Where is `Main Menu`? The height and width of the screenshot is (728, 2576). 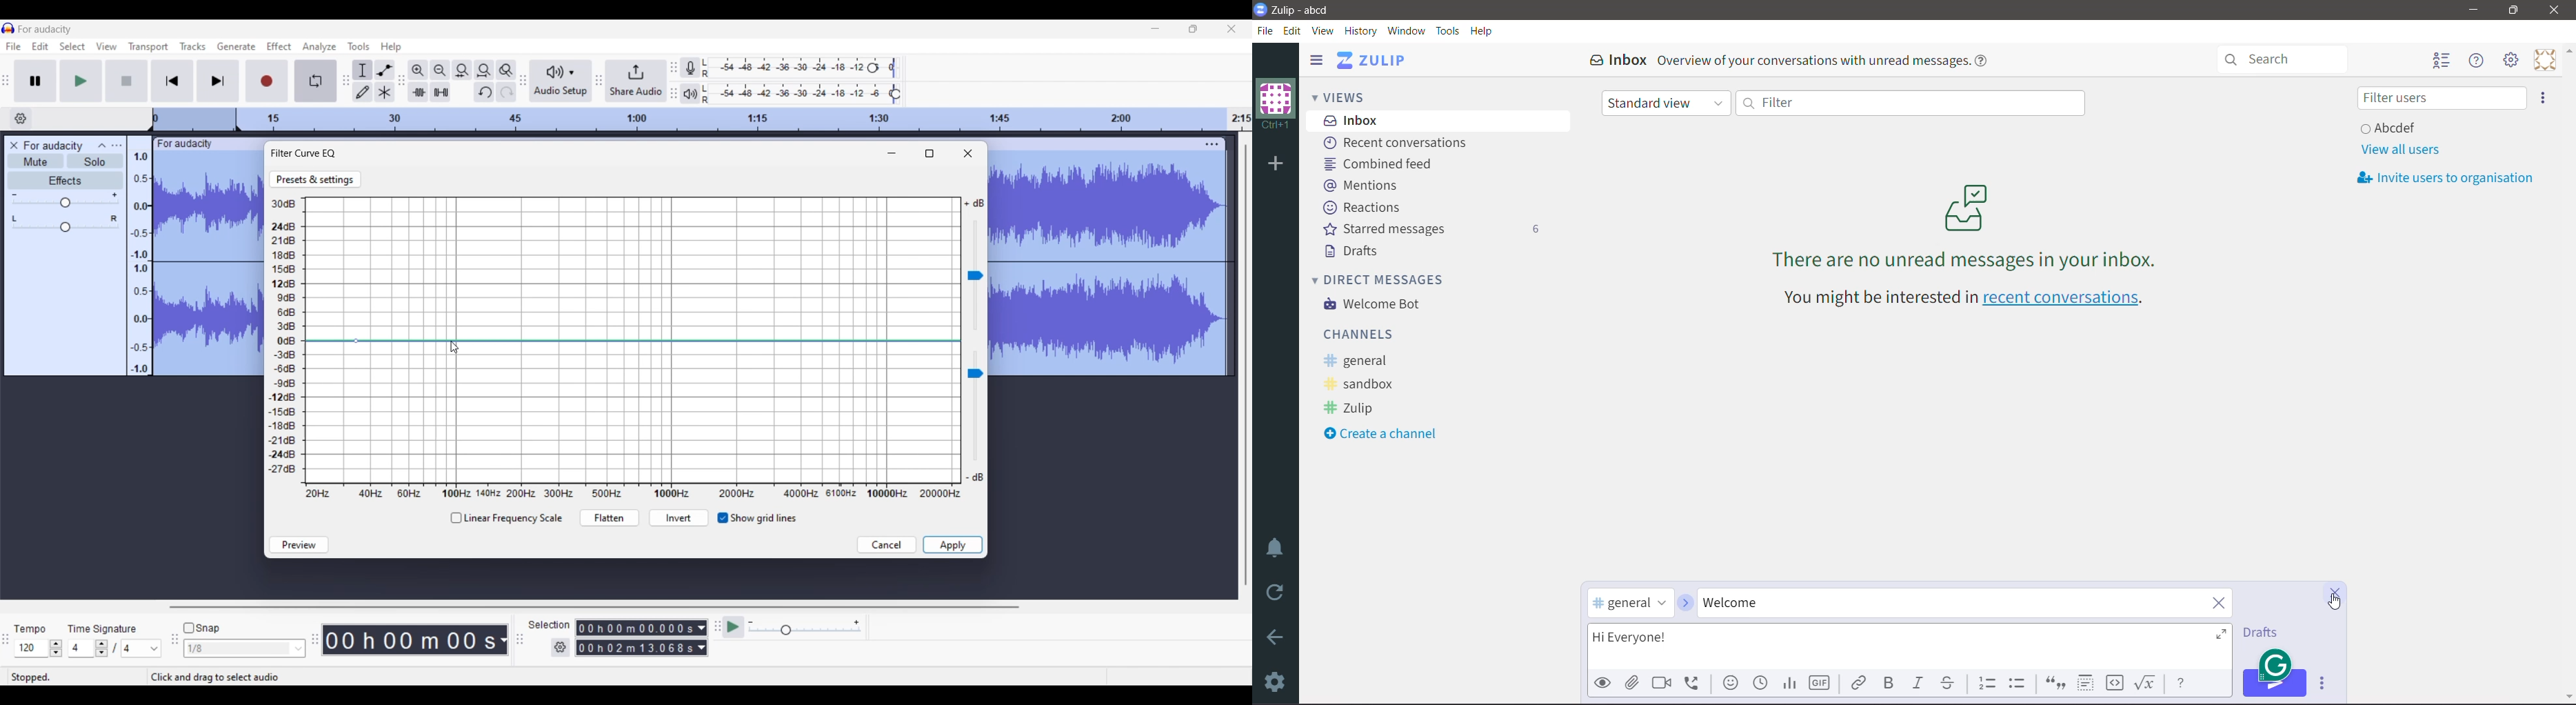 Main Menu is located at coordinates (2512, 60).